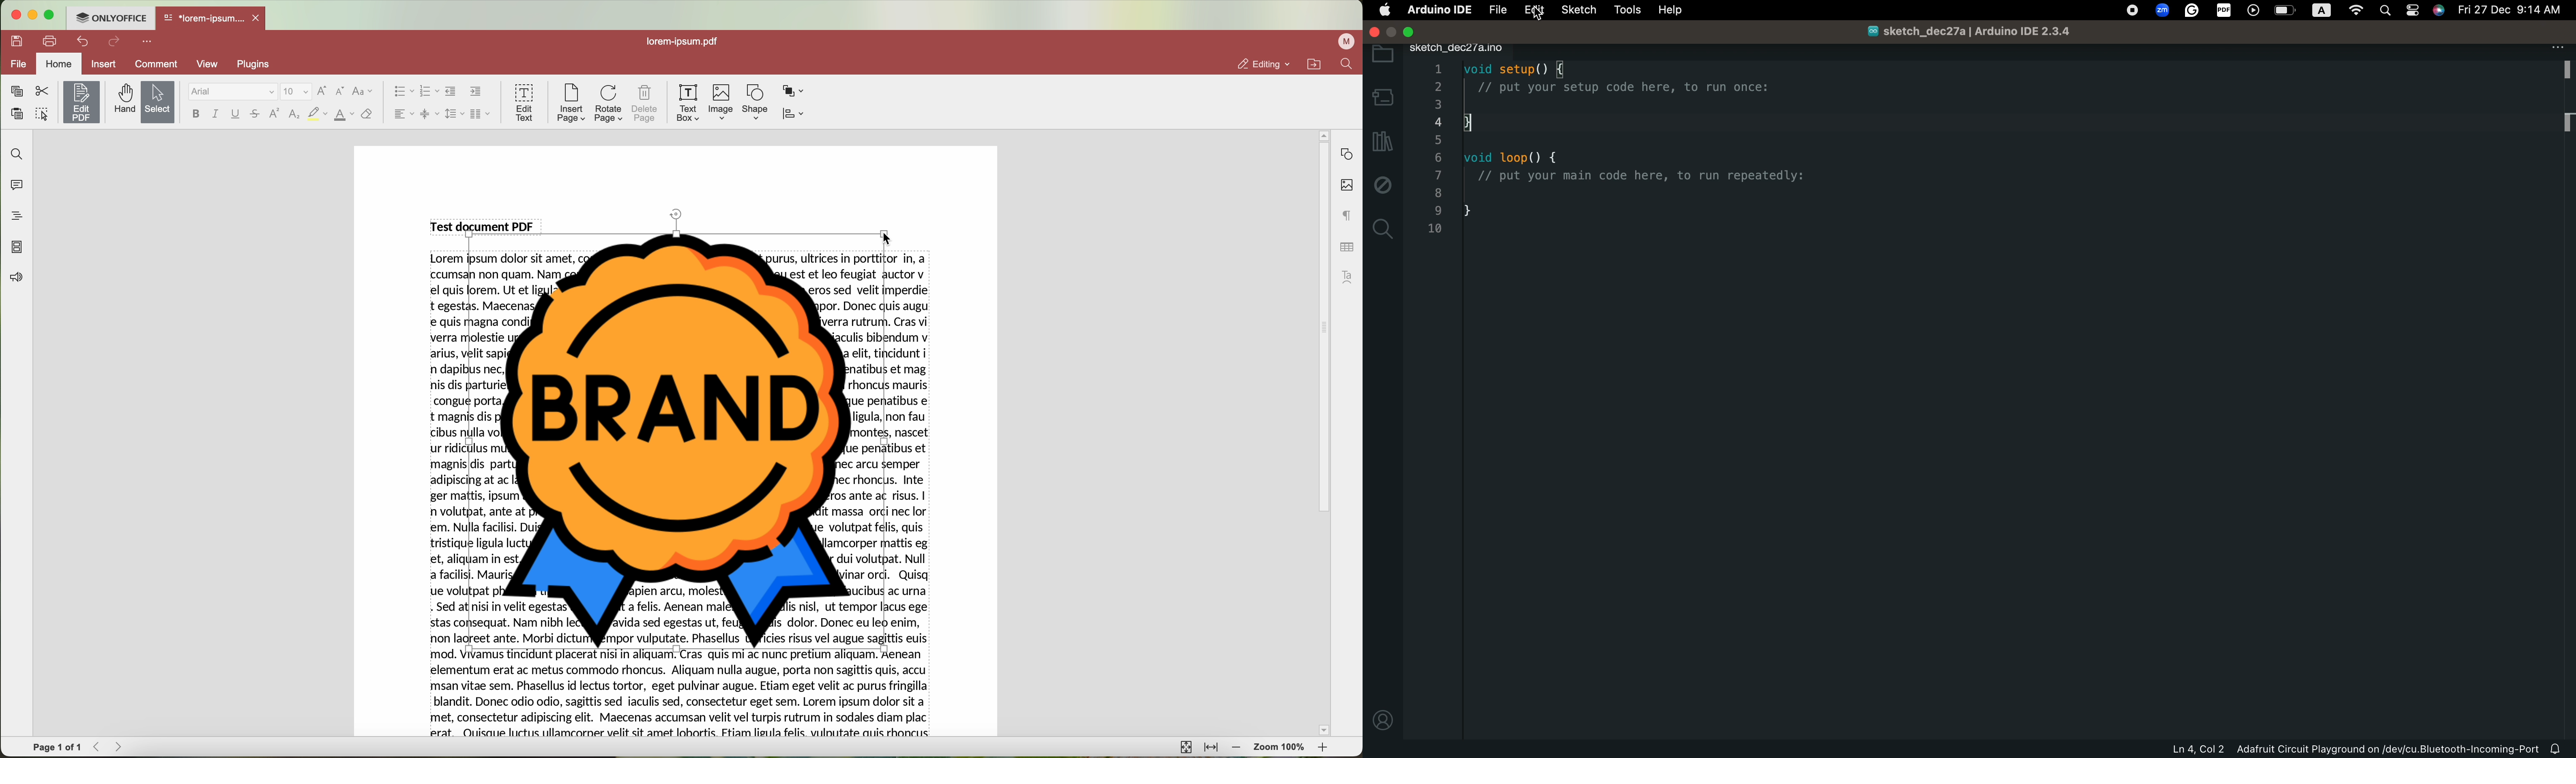 The height and width of the screenshot is (784, 2576). Describe the element at coordinates (676, 442) in the screenshot. I see `Image` at that location.